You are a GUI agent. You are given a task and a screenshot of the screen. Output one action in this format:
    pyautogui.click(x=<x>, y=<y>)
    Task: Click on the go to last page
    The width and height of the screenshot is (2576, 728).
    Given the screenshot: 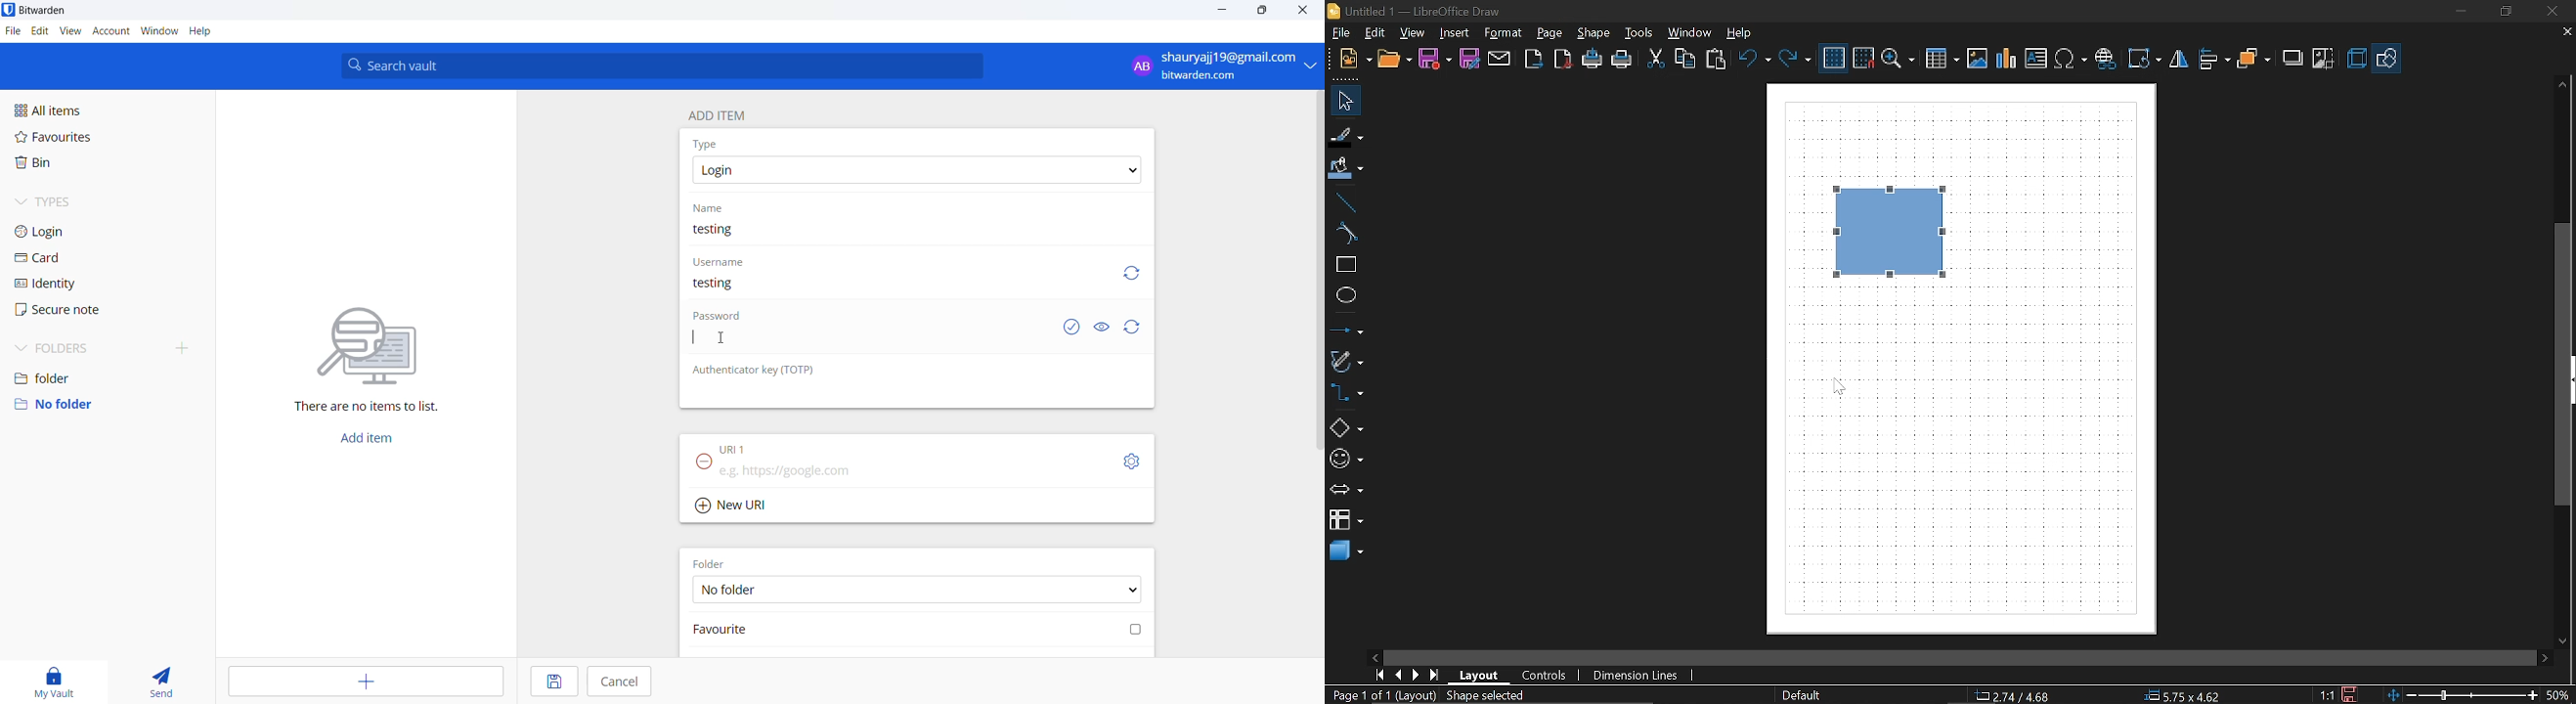 What is the action you would take?
    pyautogui.click(x=1436, y=676)
    